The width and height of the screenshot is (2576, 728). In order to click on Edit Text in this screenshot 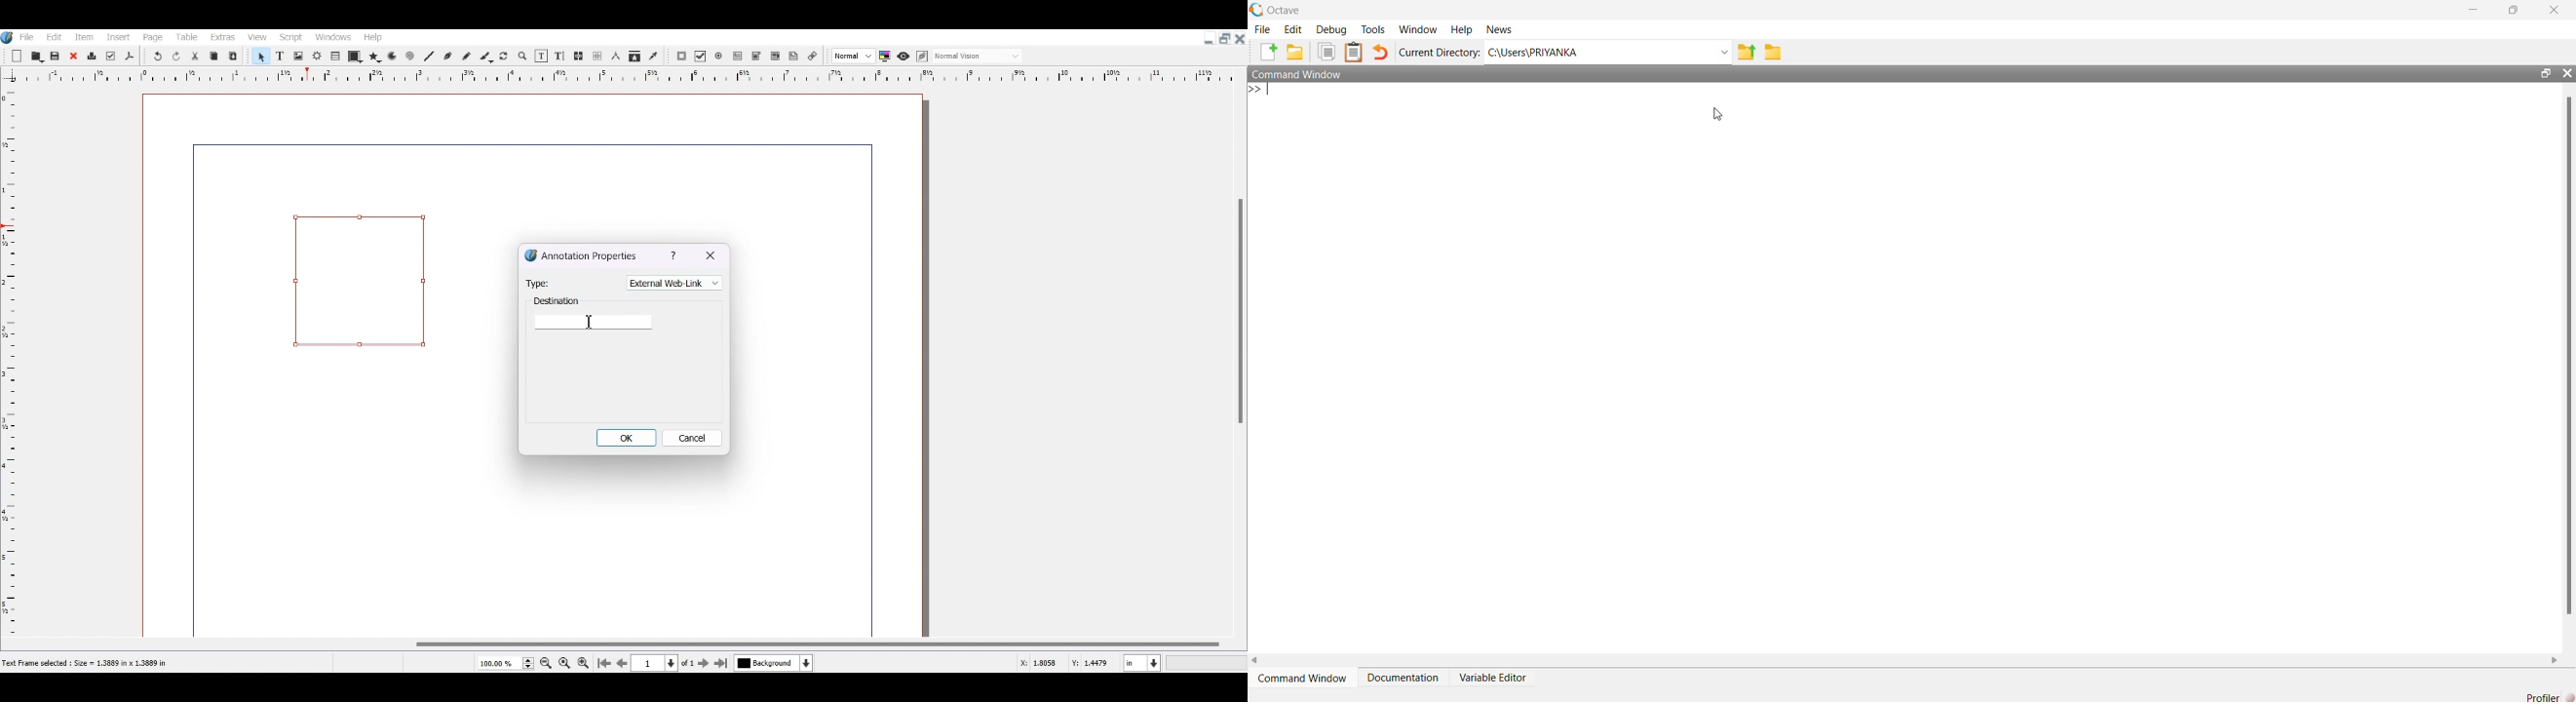, I will do `click(559, 56)`.